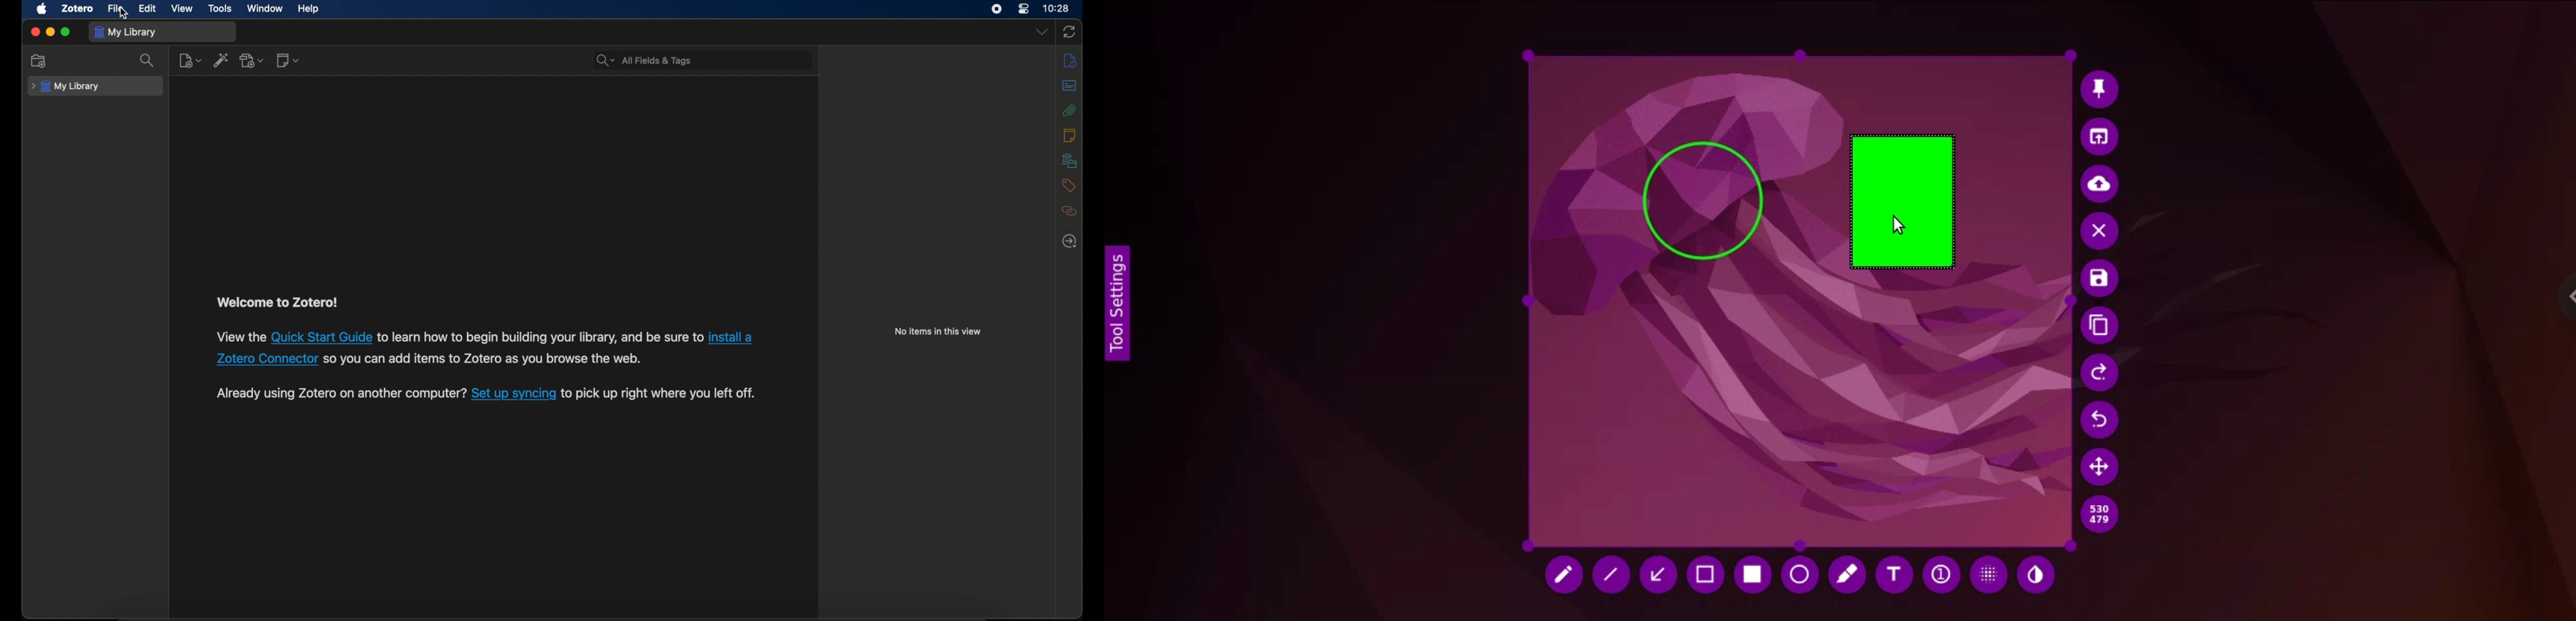  I want to click on search, so click(147, 60).